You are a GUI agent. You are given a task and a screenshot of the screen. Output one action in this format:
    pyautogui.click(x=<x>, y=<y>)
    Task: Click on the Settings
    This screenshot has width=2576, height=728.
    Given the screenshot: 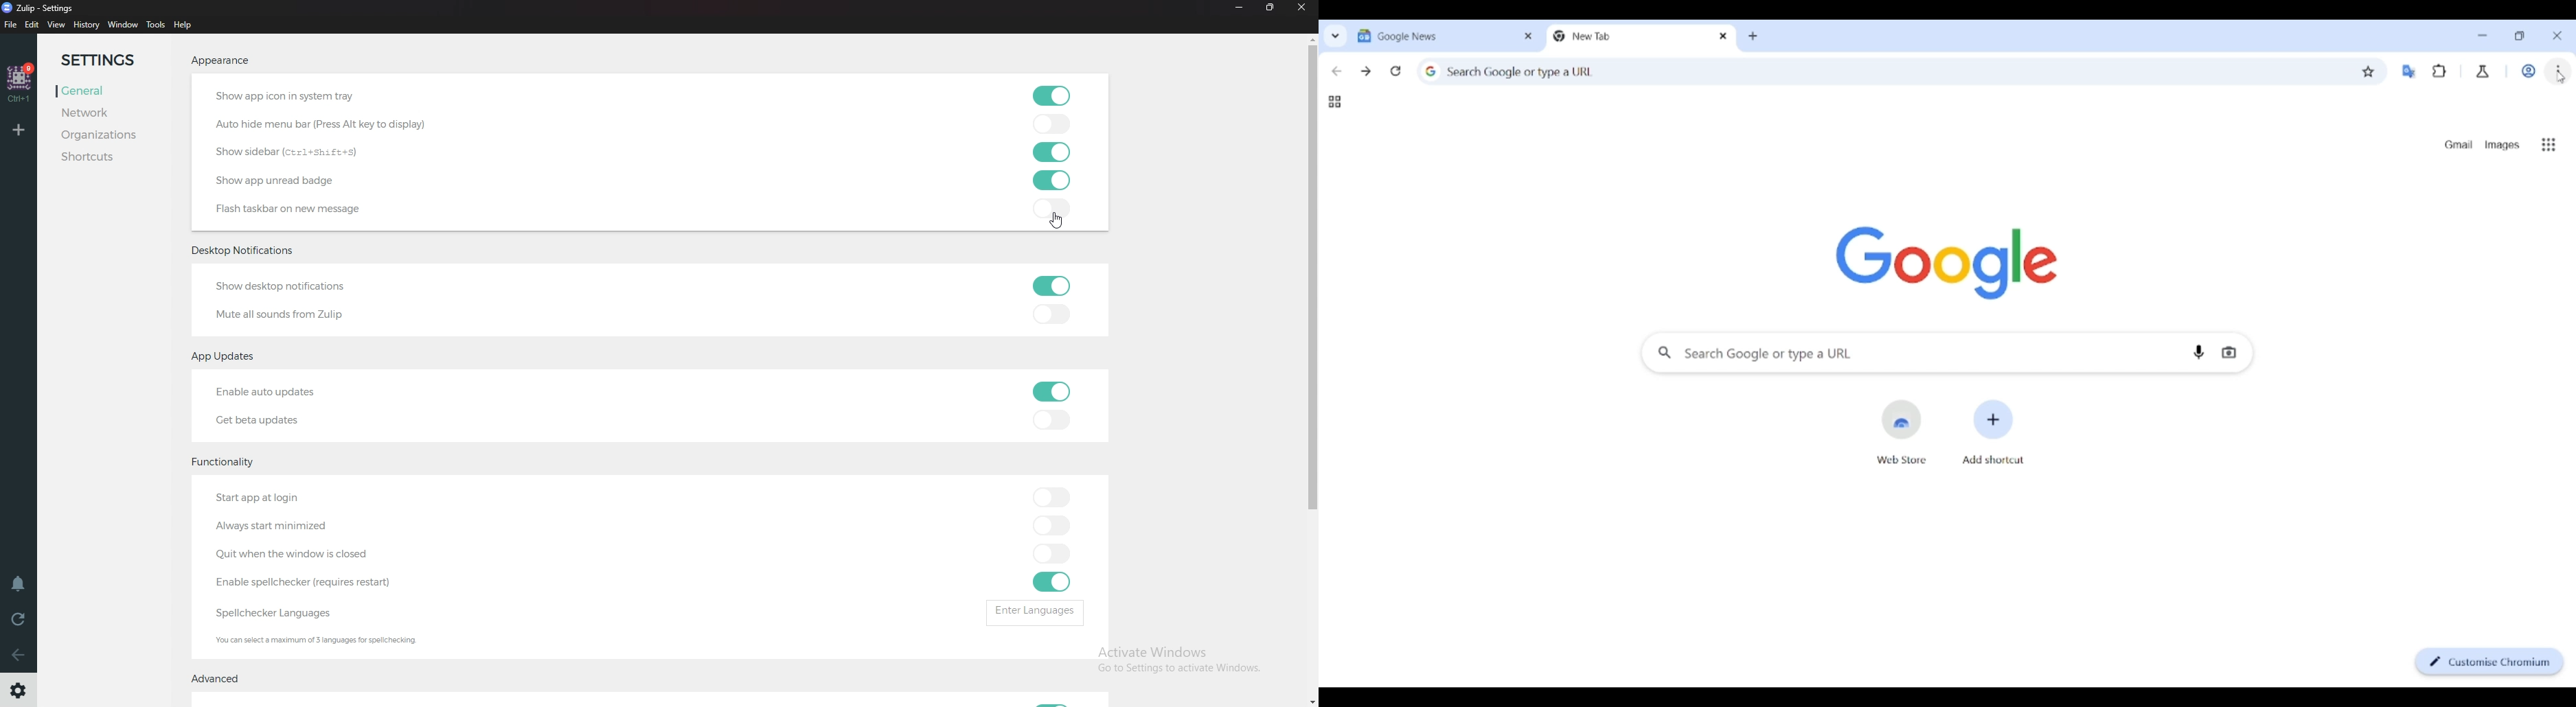 What is the action you would take?
    pyautogui.click(x=108, y=60)
    